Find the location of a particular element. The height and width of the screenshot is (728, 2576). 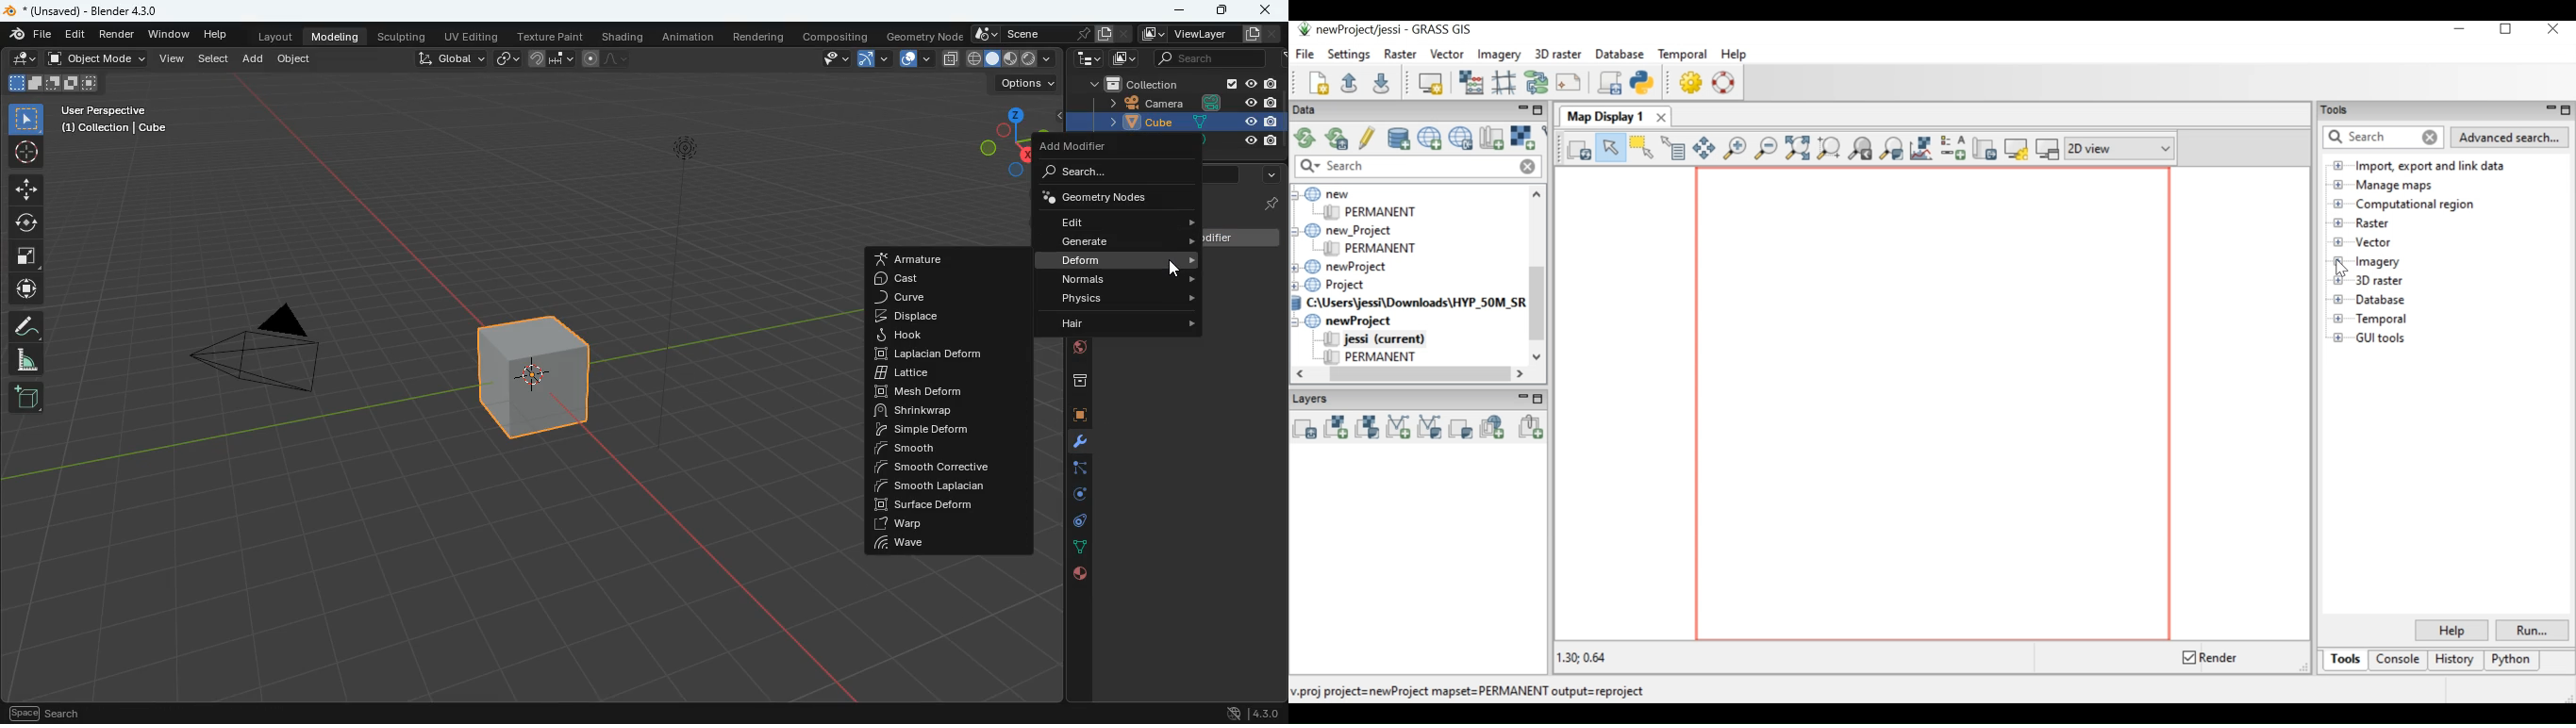

object is located at coordinates (293, 59).